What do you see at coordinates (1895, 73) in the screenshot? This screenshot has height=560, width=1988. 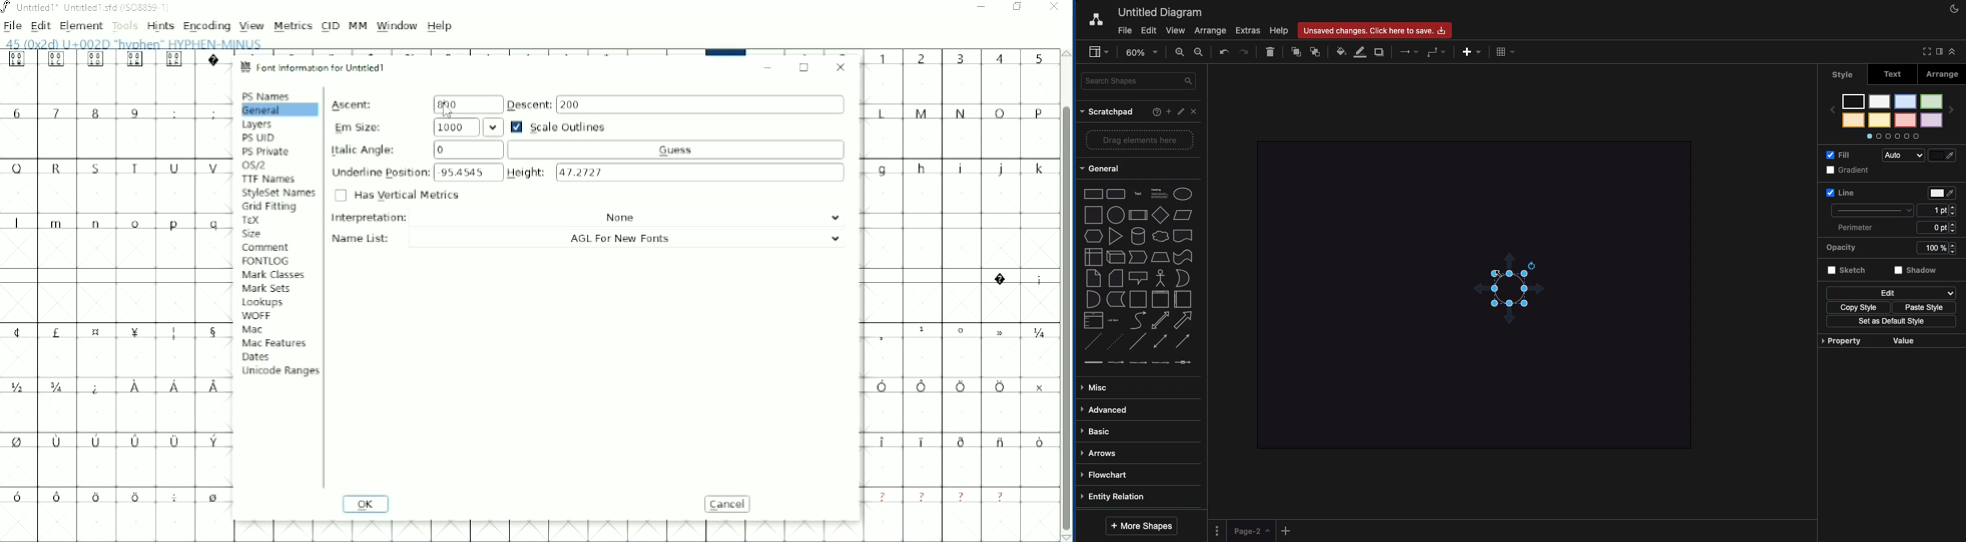 I see `Text ` at bounding box center [1895, 73].